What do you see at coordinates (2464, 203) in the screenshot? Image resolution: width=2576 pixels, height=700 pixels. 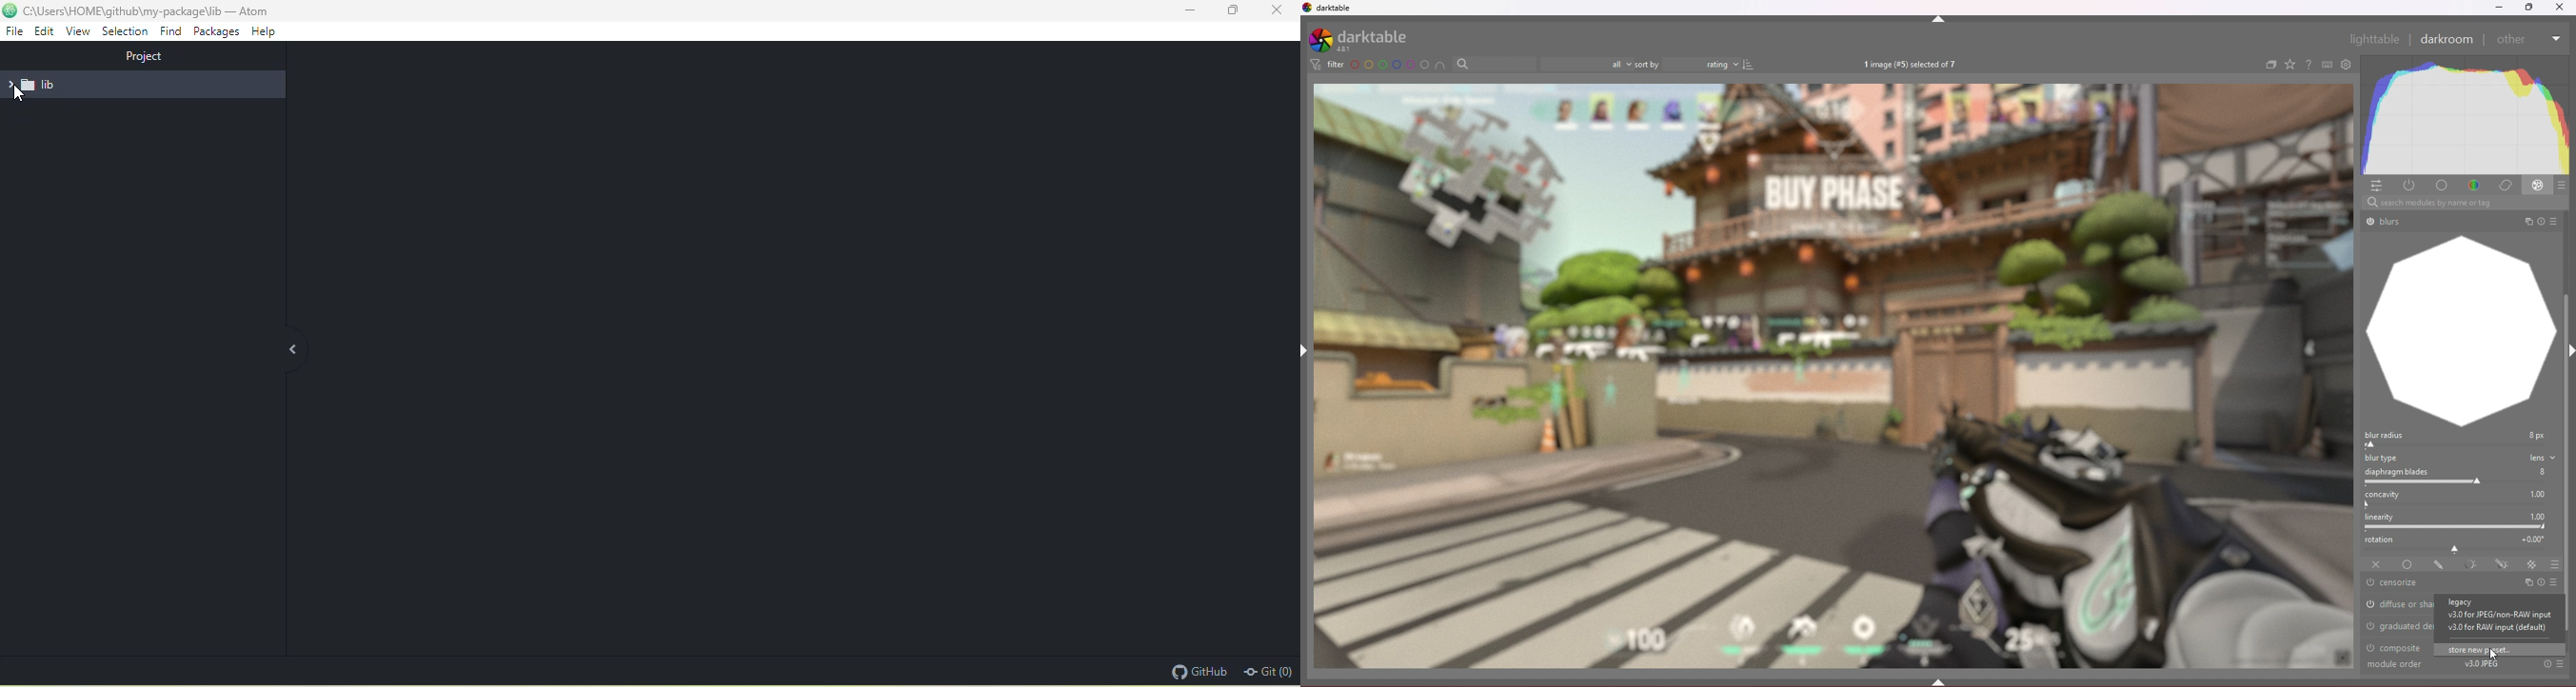 I see `` at bounding box center [2464, 203].